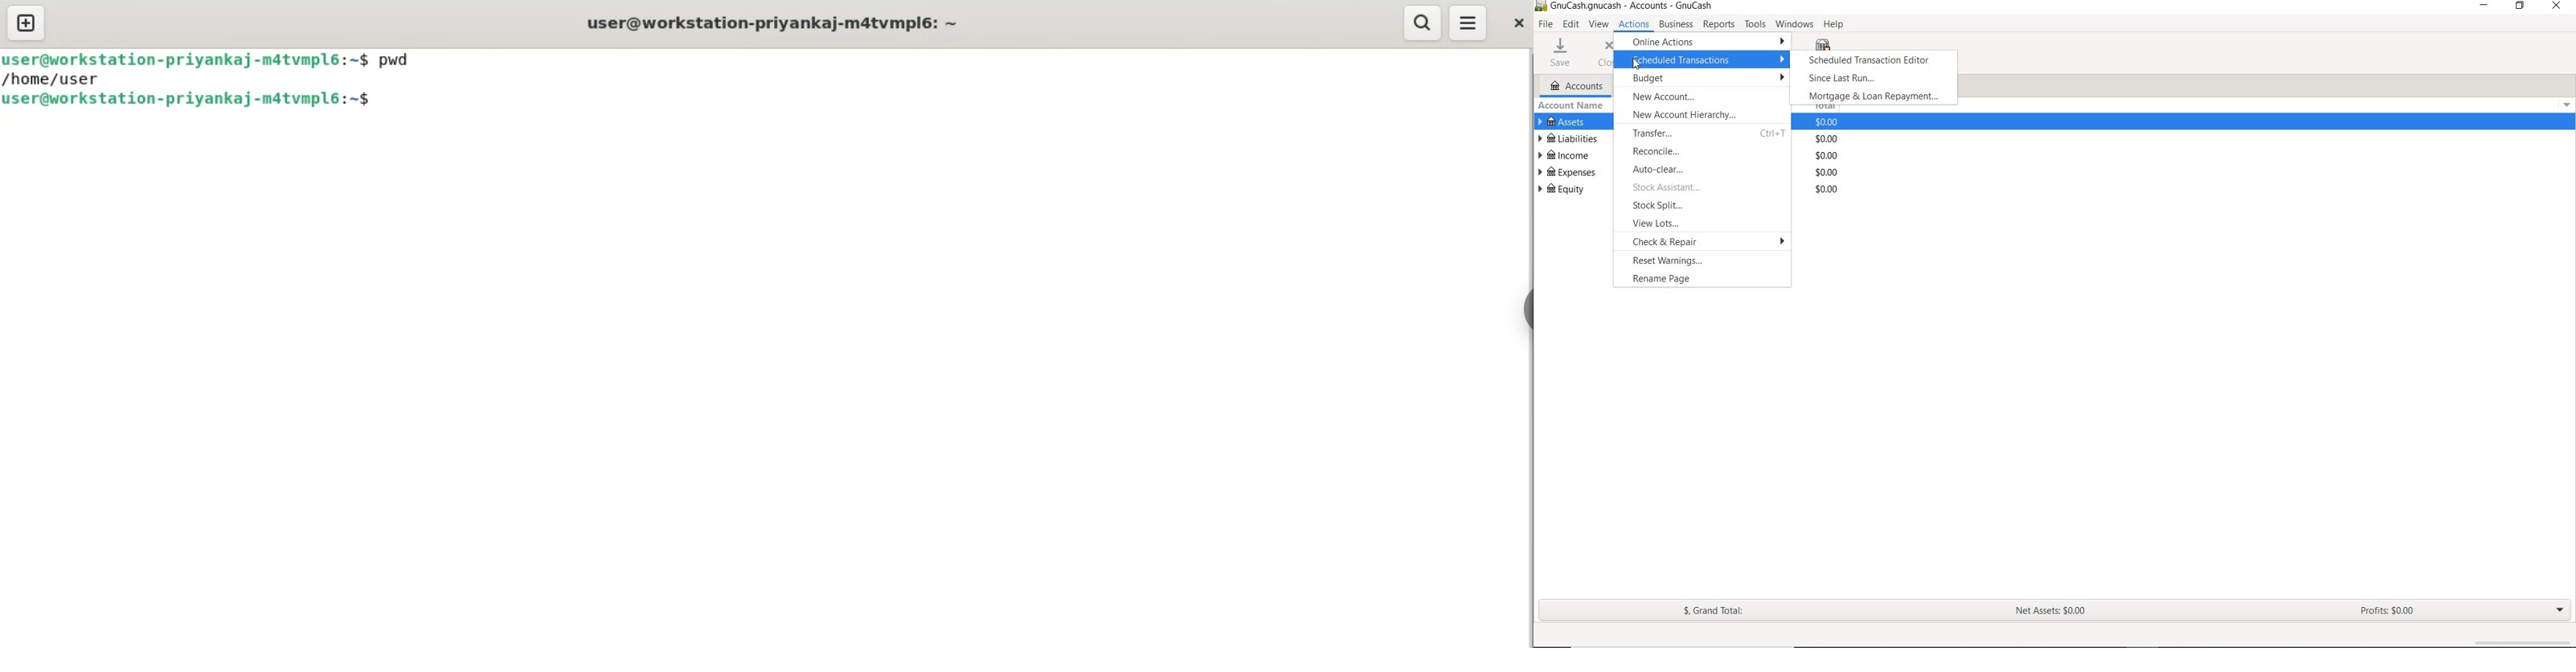 This screenshot has height=672, width=2576. What do you see at coordinates (1707, 170) in the screenshot?
I see `AUTO-CLEAR` at bounding box center [1707, 170].